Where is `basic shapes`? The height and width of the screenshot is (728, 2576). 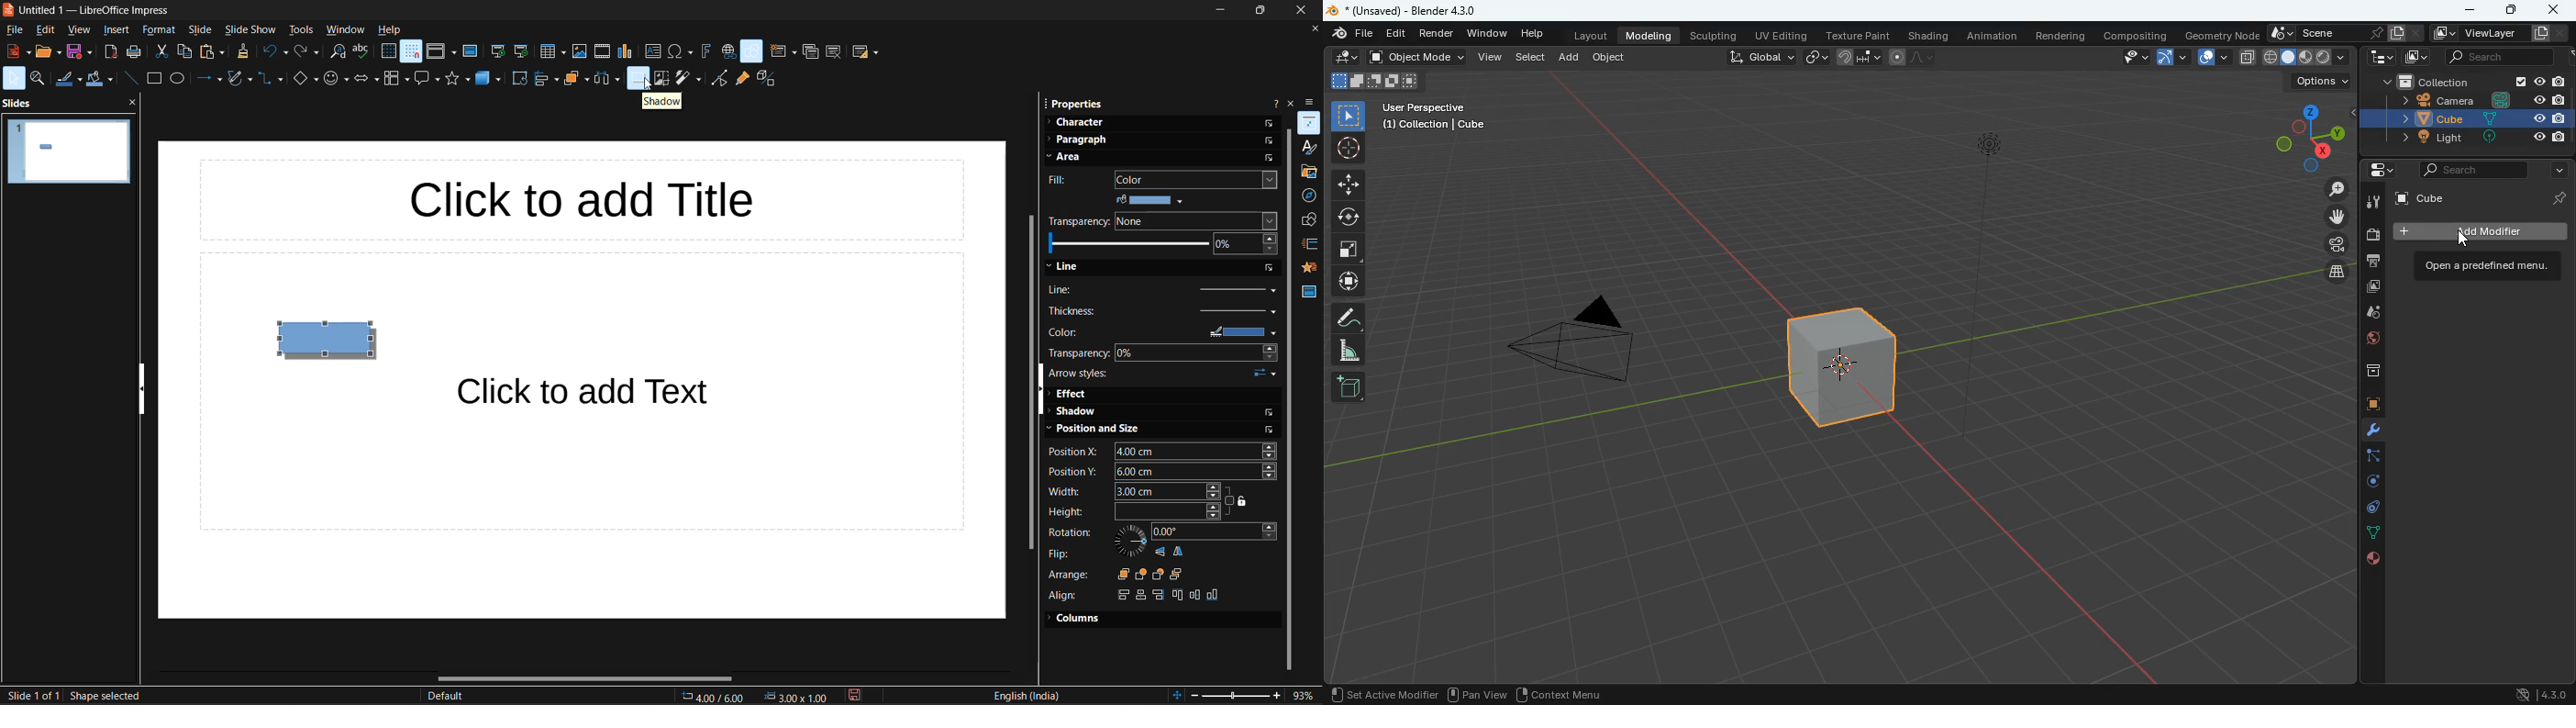
basic shapes is located at coordinates (303, 79).